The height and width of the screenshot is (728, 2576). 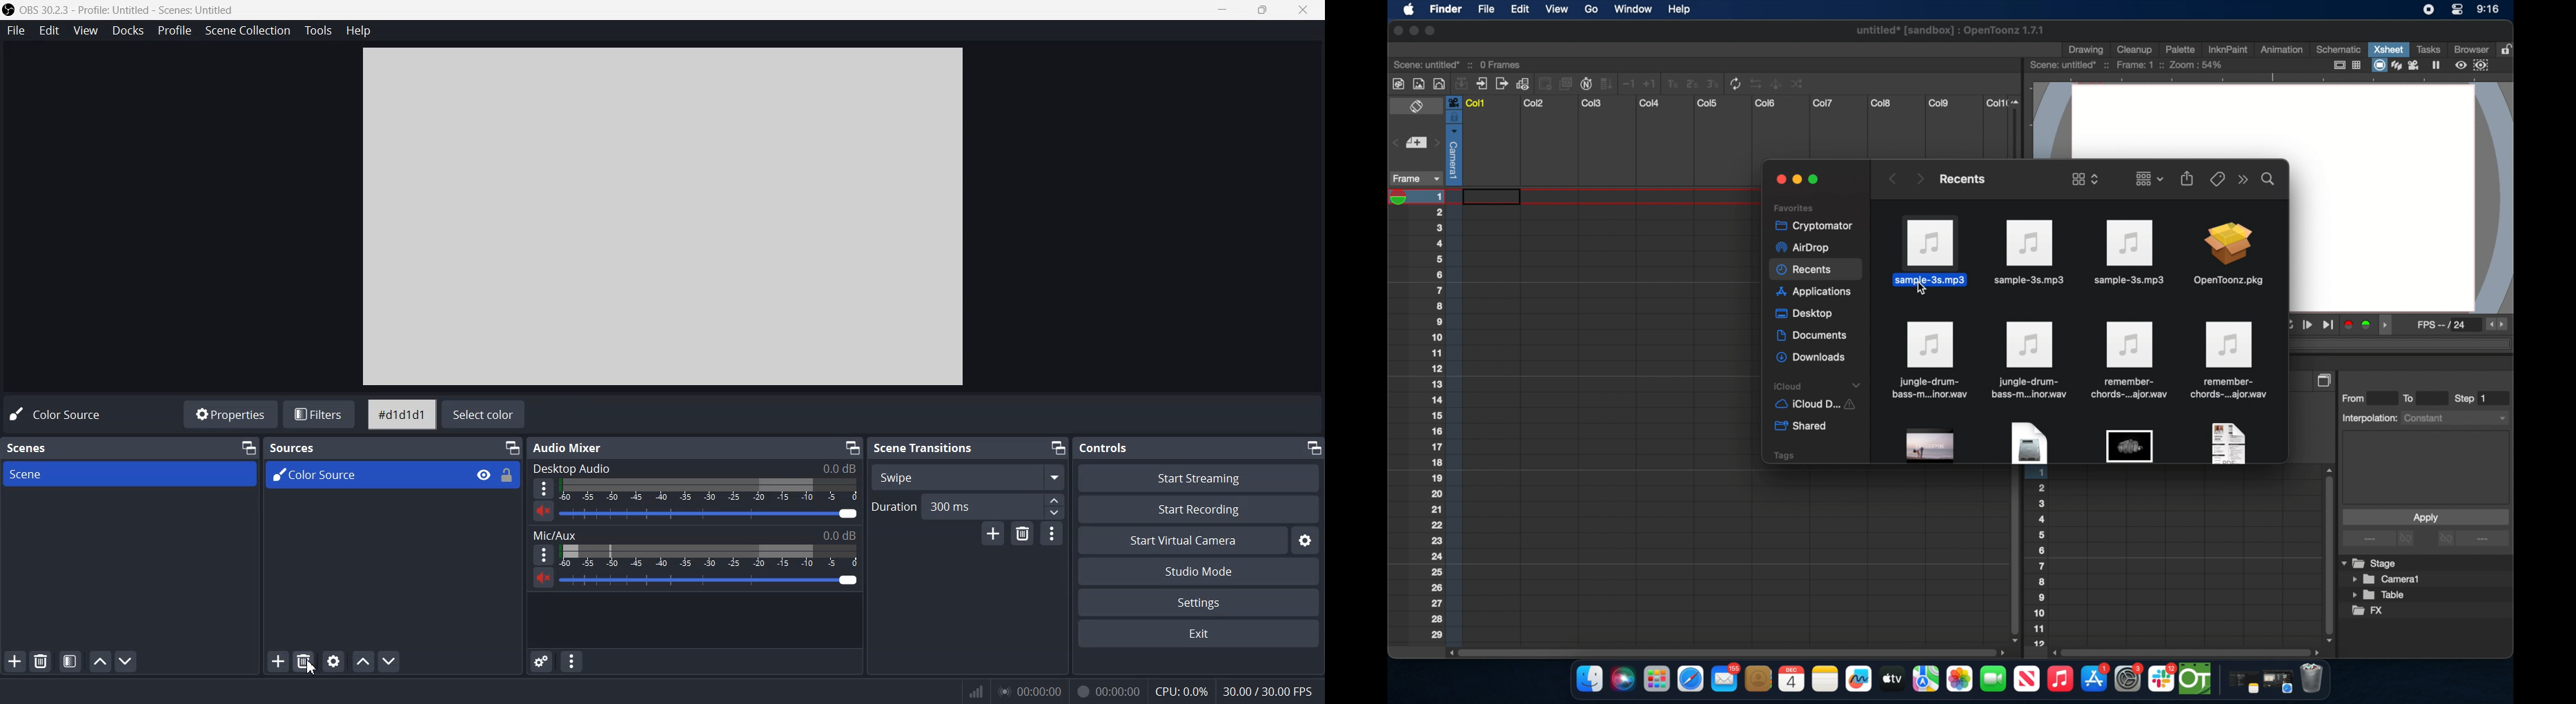 I want to click on Exit, so click(x=1198, y=634).